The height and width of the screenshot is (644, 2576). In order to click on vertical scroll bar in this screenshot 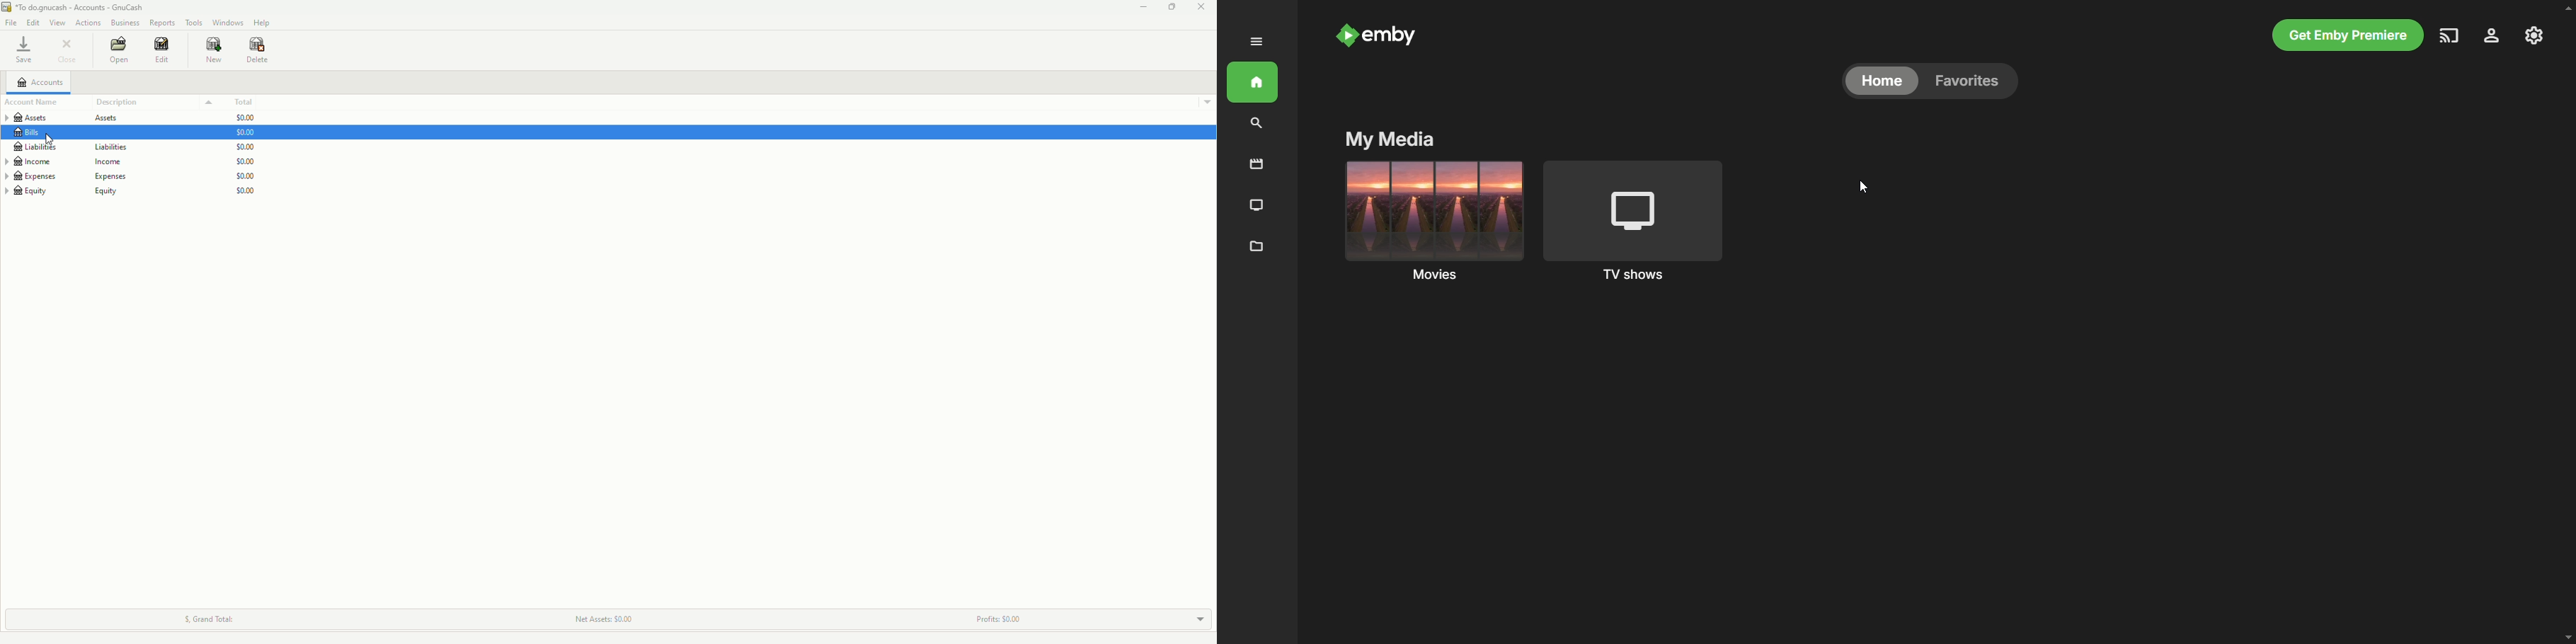, I will do `click(2568, 324)`.